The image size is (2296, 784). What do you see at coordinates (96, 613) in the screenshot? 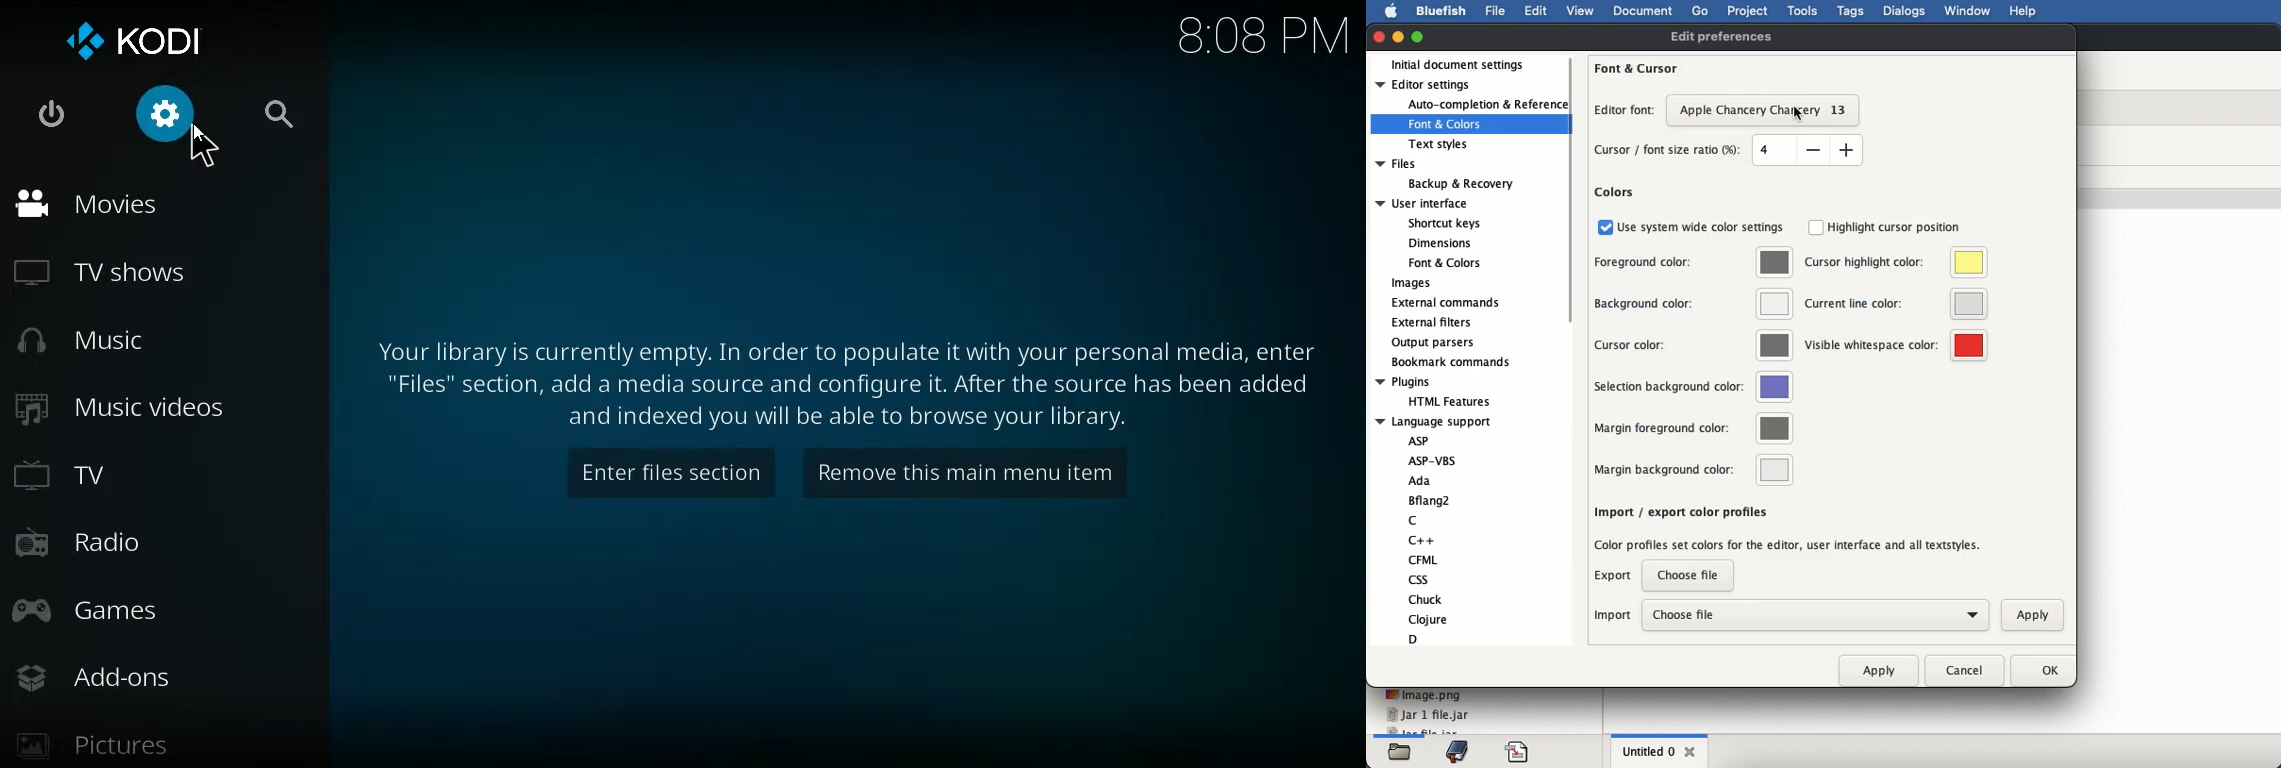
I see `games` at bounding box center [96, 613].